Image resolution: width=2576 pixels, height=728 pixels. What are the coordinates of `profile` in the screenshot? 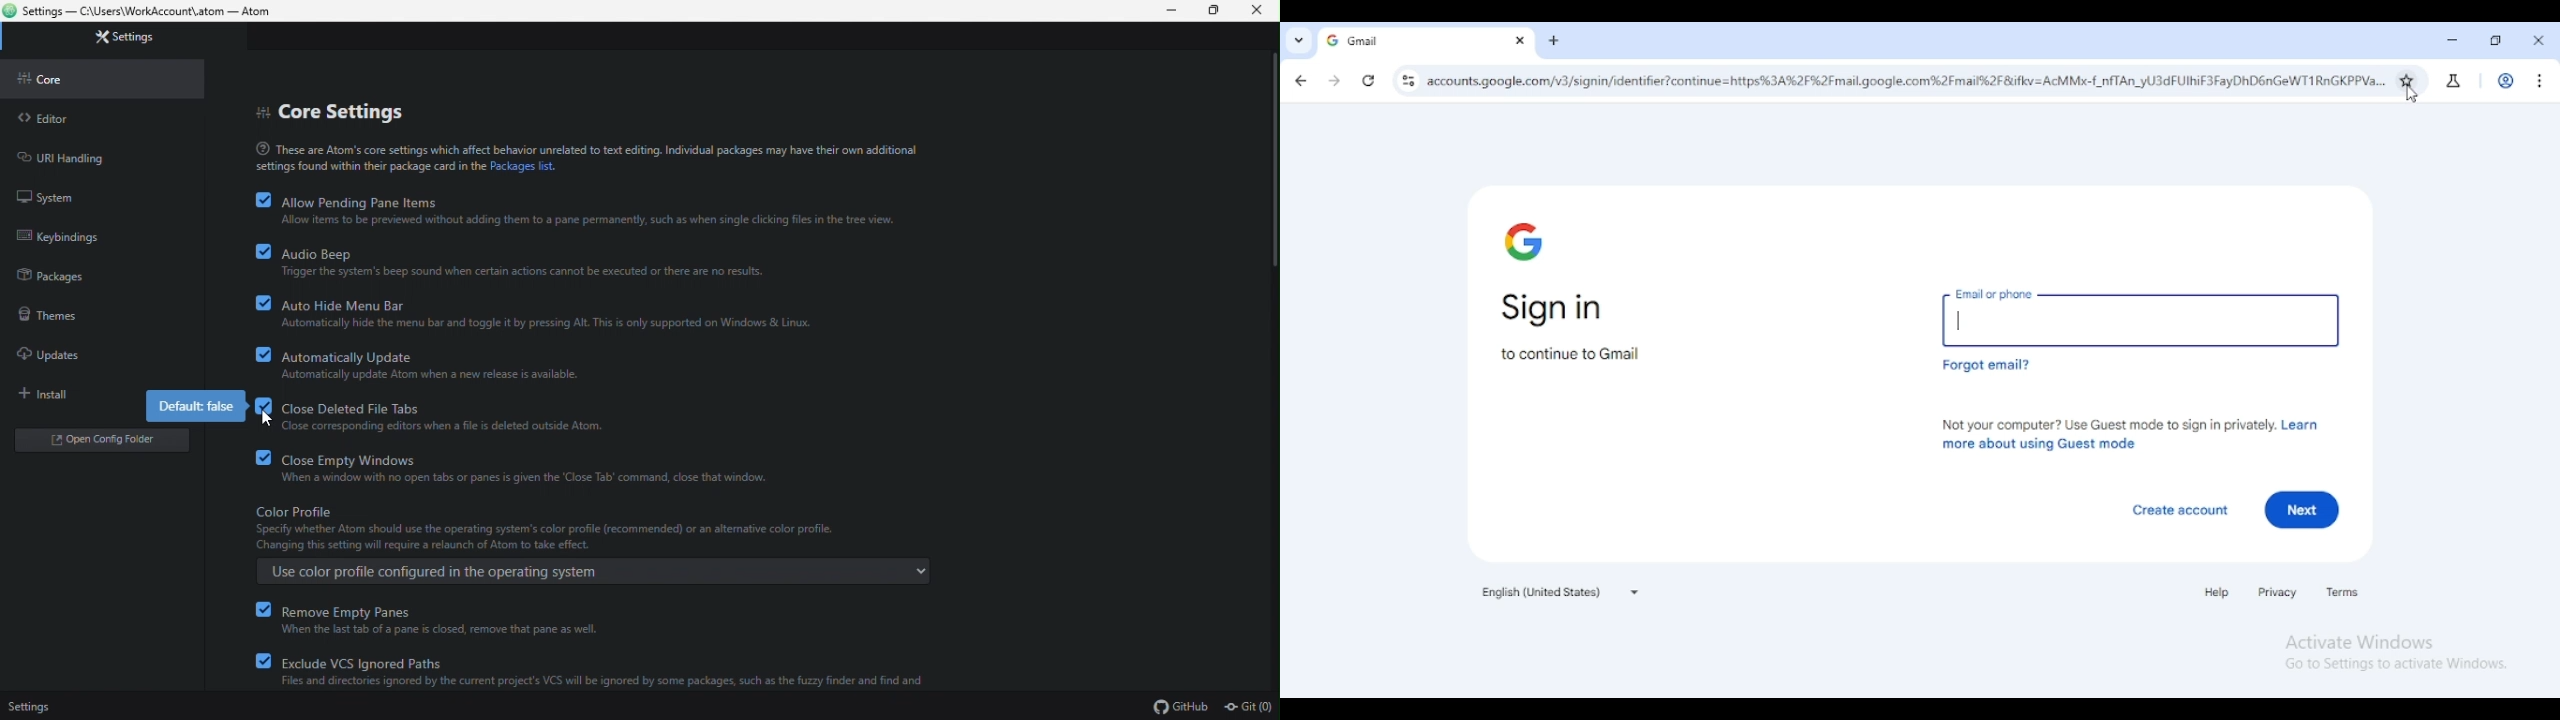 It's located at (2506, 81).